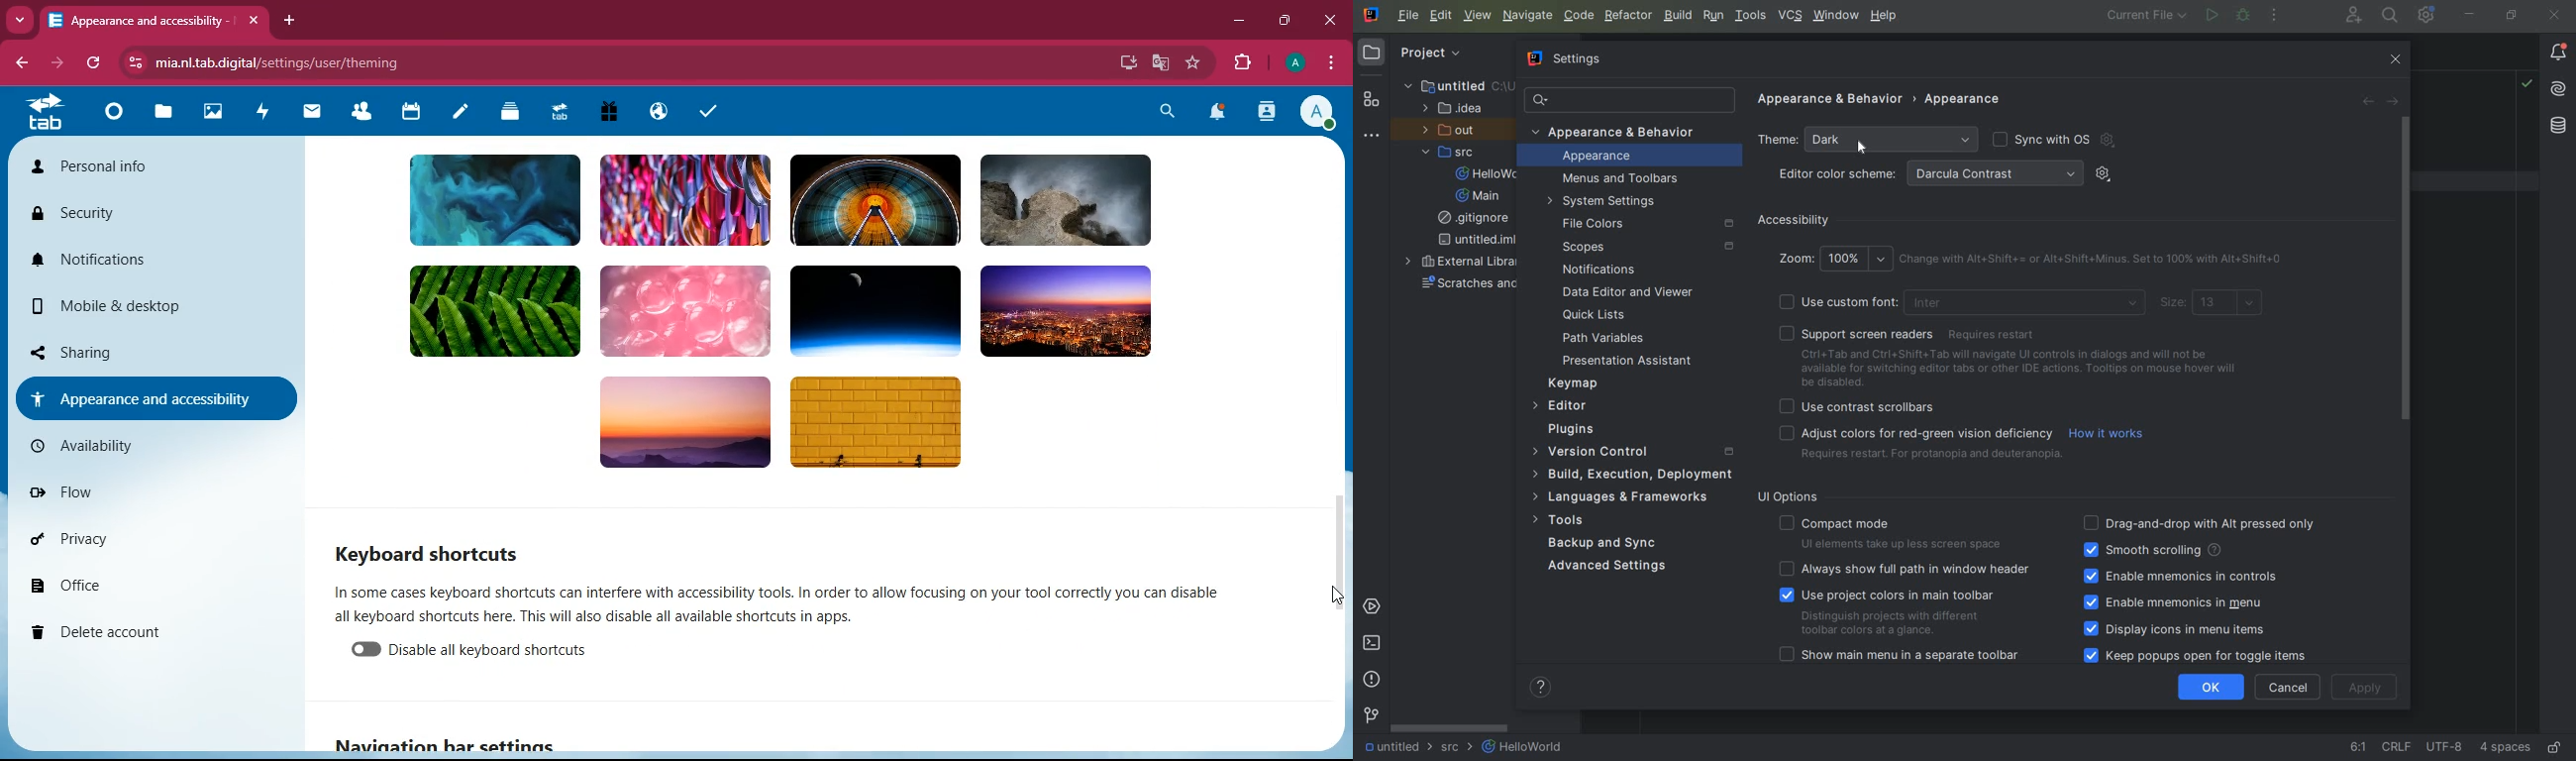 The width and height of the screenshot is (2576, 784). Describe the element at coordinates (114, 121) in the screenshot. I see `home` at that location.